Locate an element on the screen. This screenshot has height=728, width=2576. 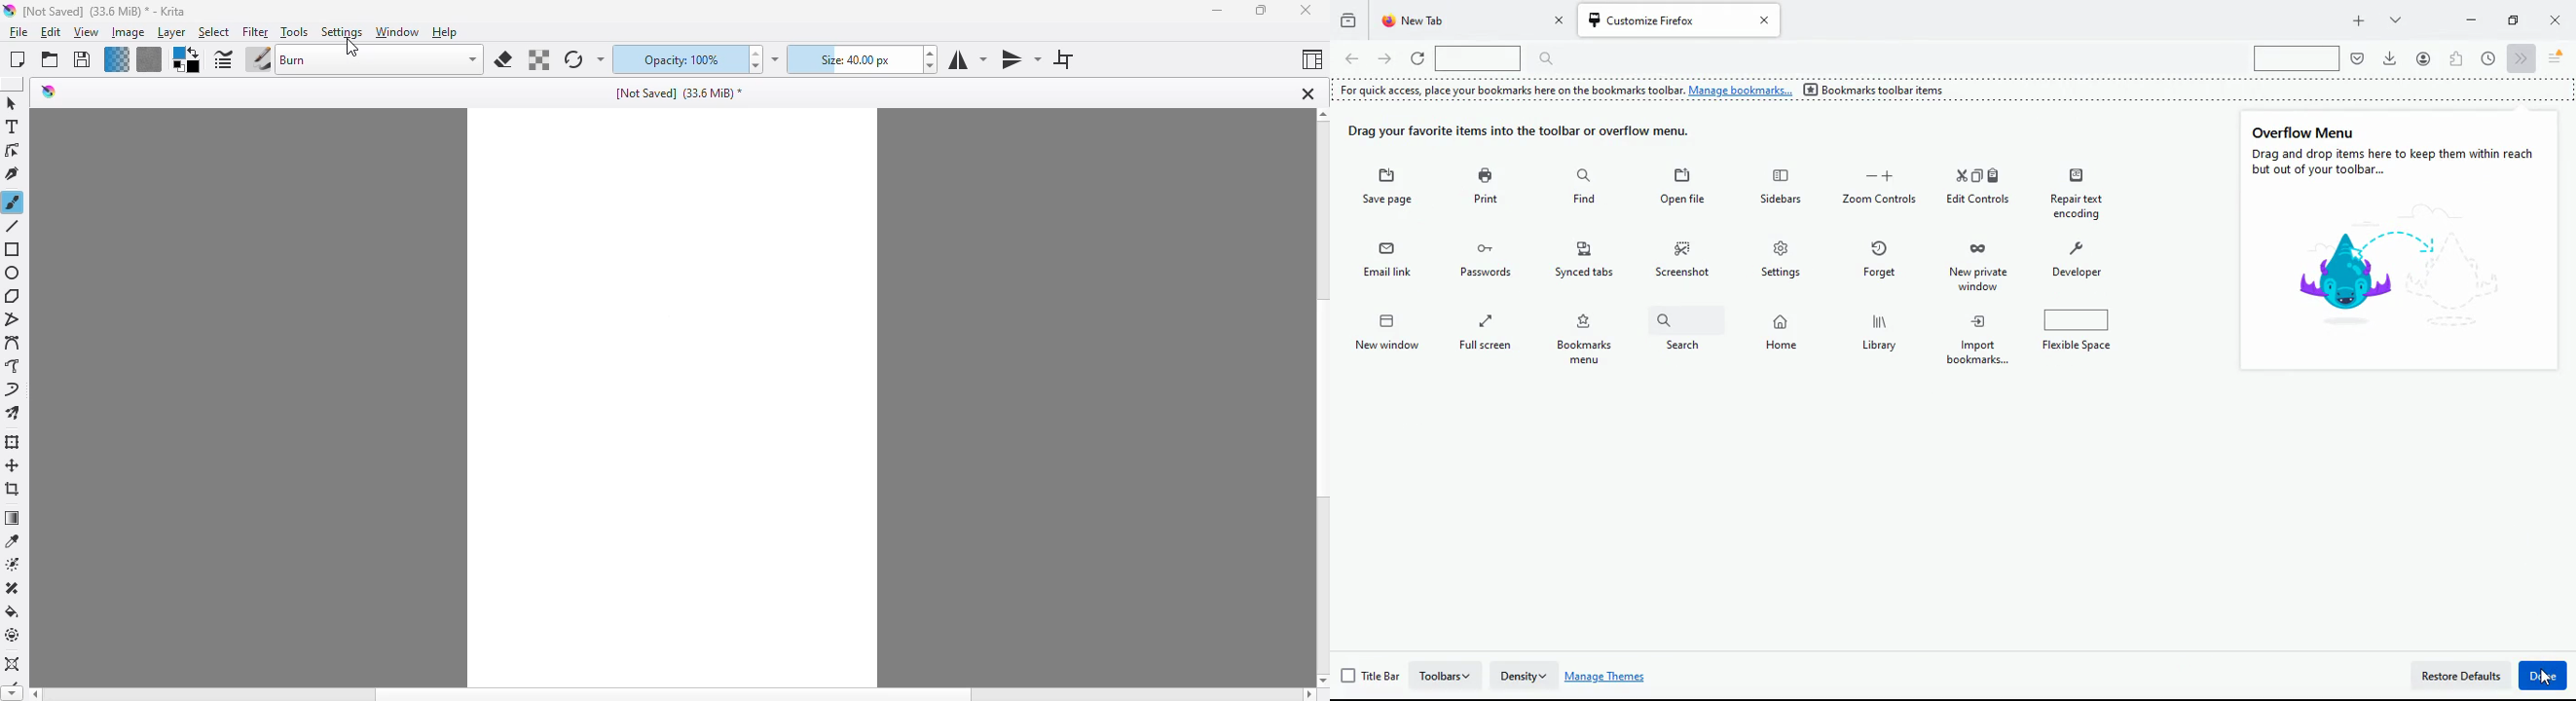
forward is located at coordinates (1386, 61).